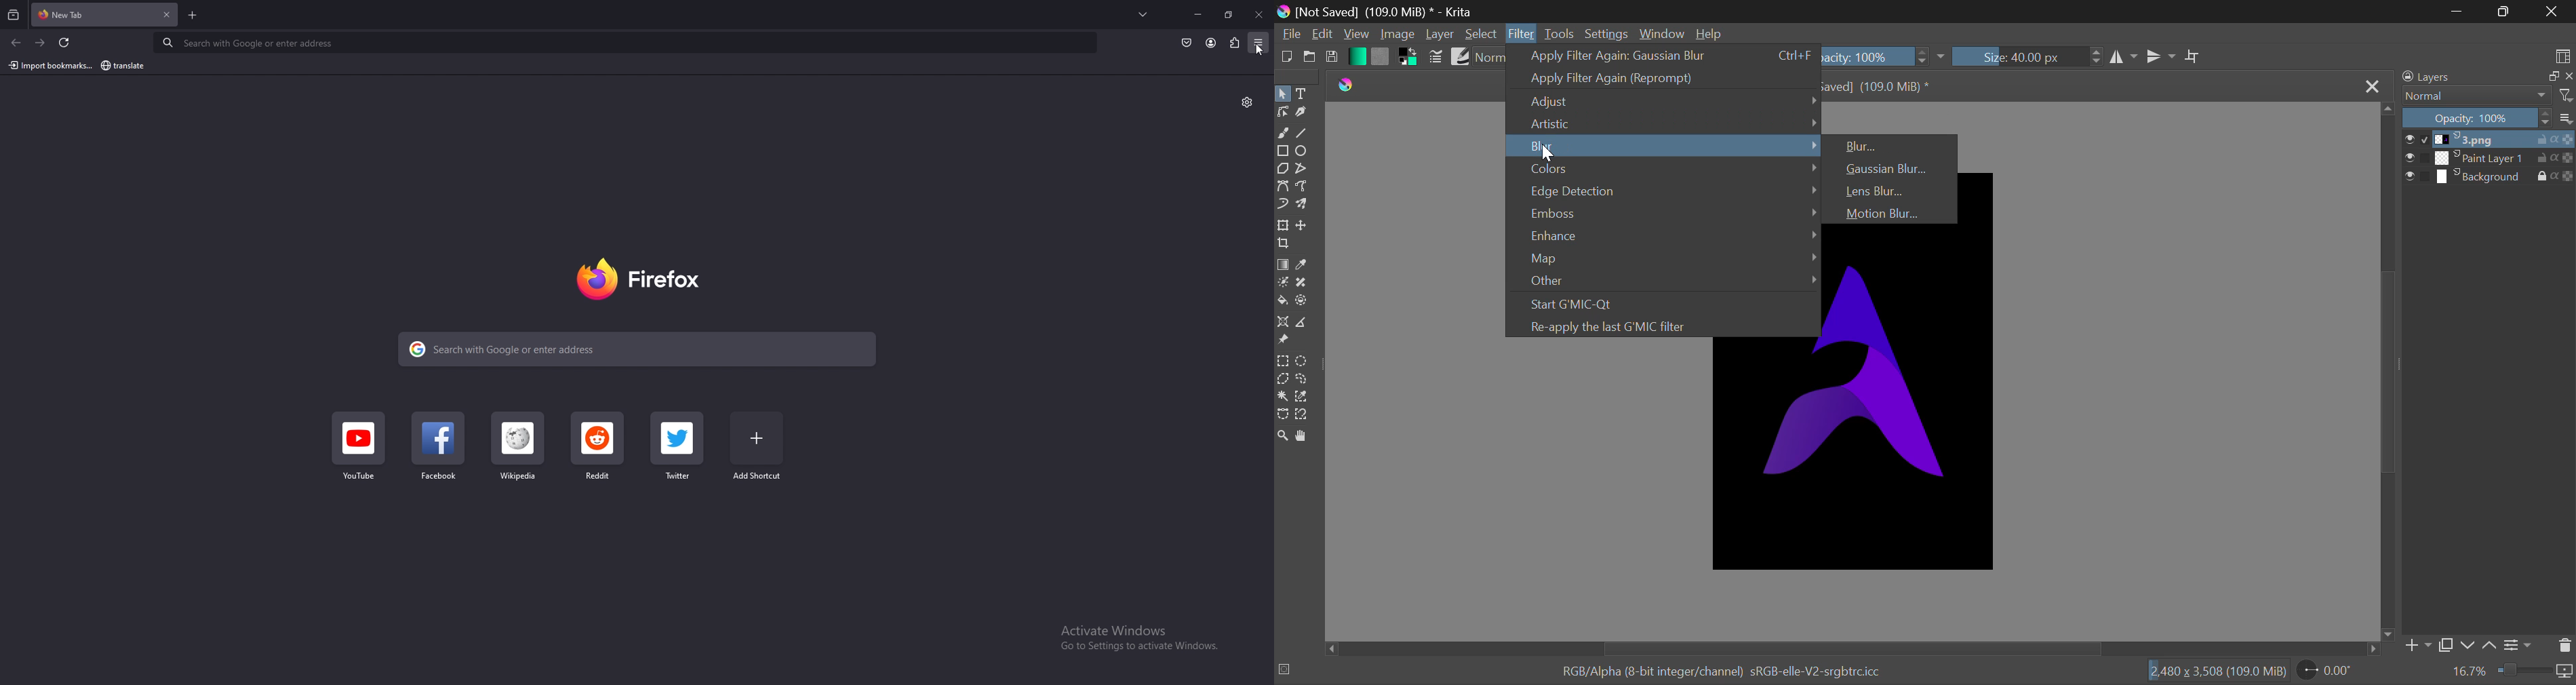 The width and height of the screenshot is (2576, 700). Describe the element at coordinates (1889, 212) in the screenshot. I see `Motion Blur` at that location.